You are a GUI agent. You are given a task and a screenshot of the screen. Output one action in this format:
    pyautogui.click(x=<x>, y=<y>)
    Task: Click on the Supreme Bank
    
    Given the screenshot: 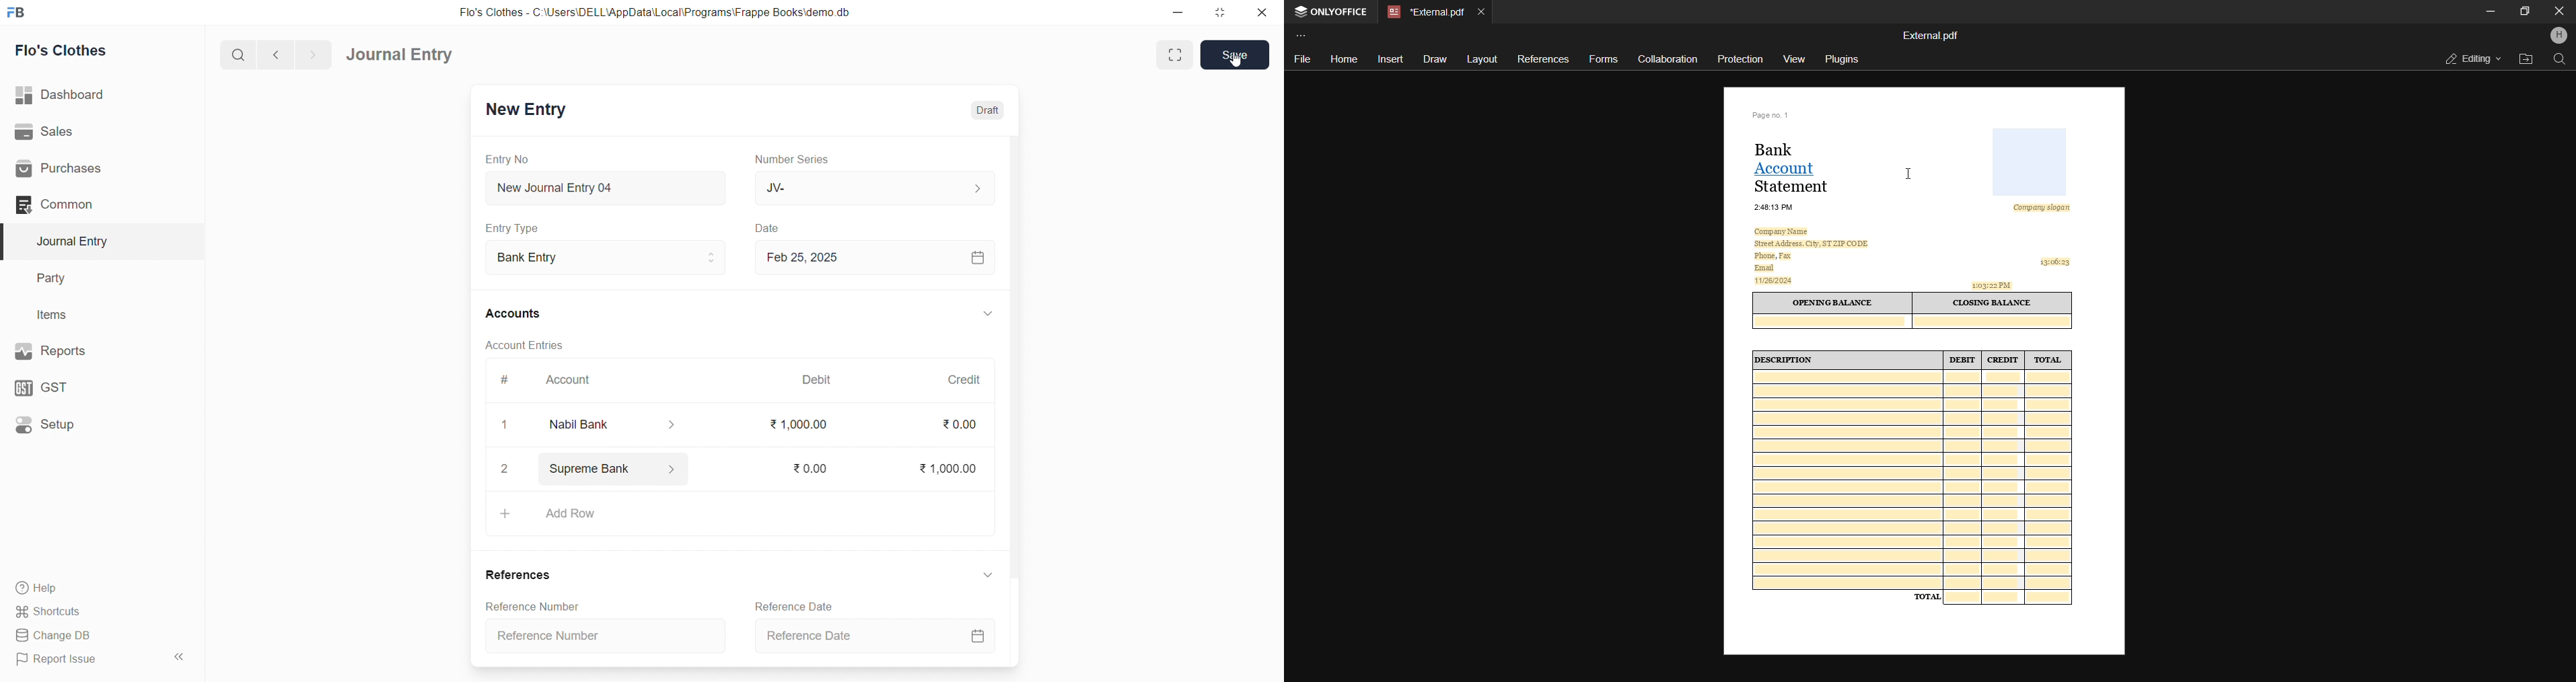 What is the action you would take?
    pyautogui.click(x=614, y=471)
    